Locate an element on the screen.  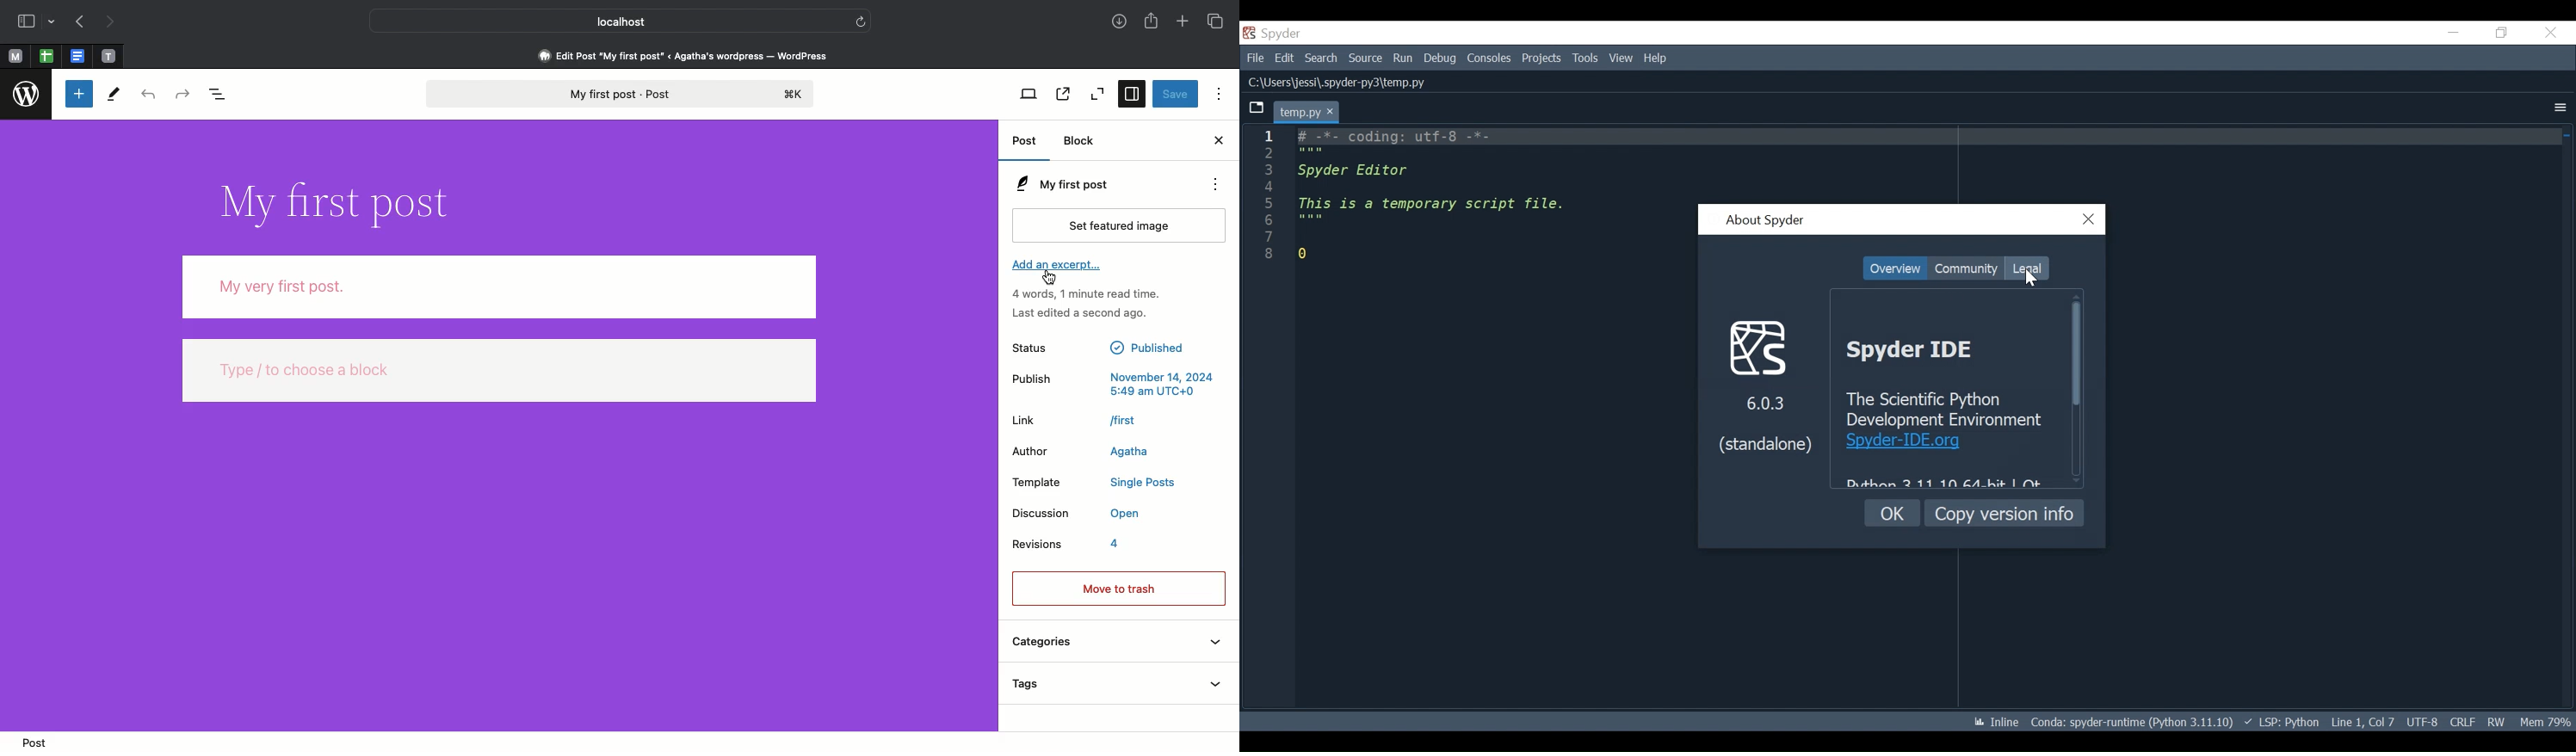
Template is located at coordinates (1094, 484).